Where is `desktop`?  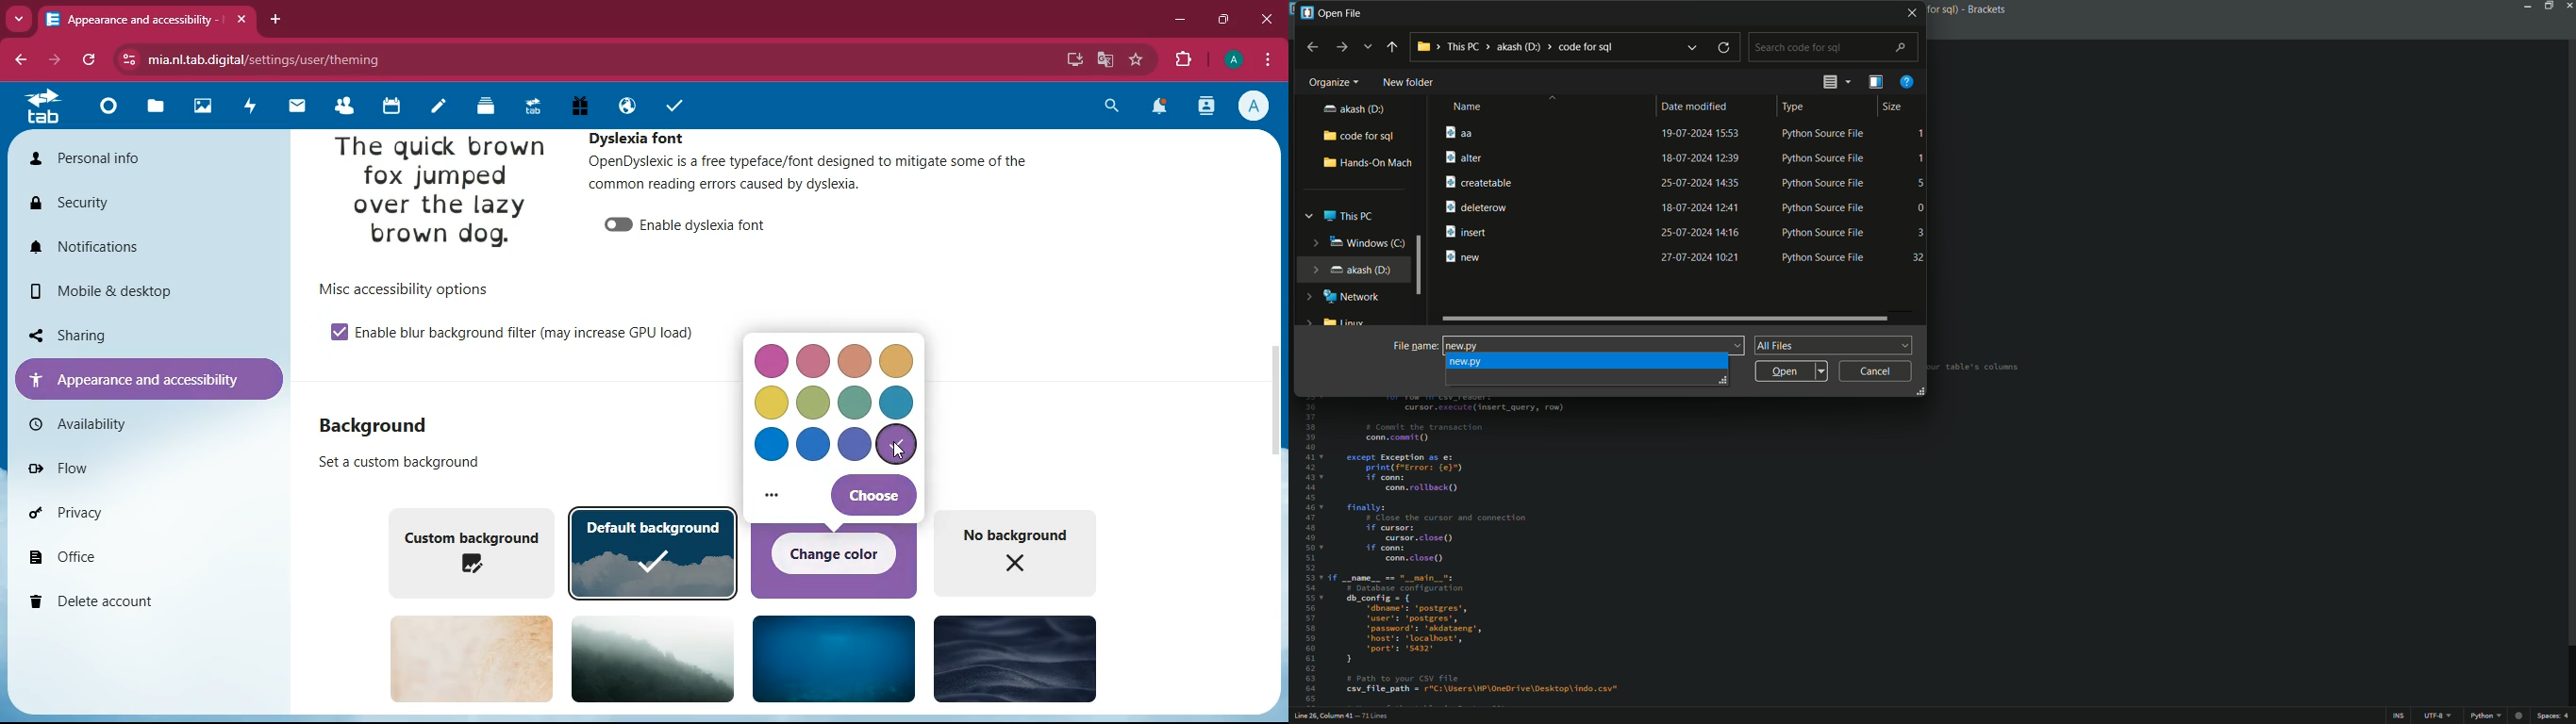
desktop is located at coordinates (1073, 59).